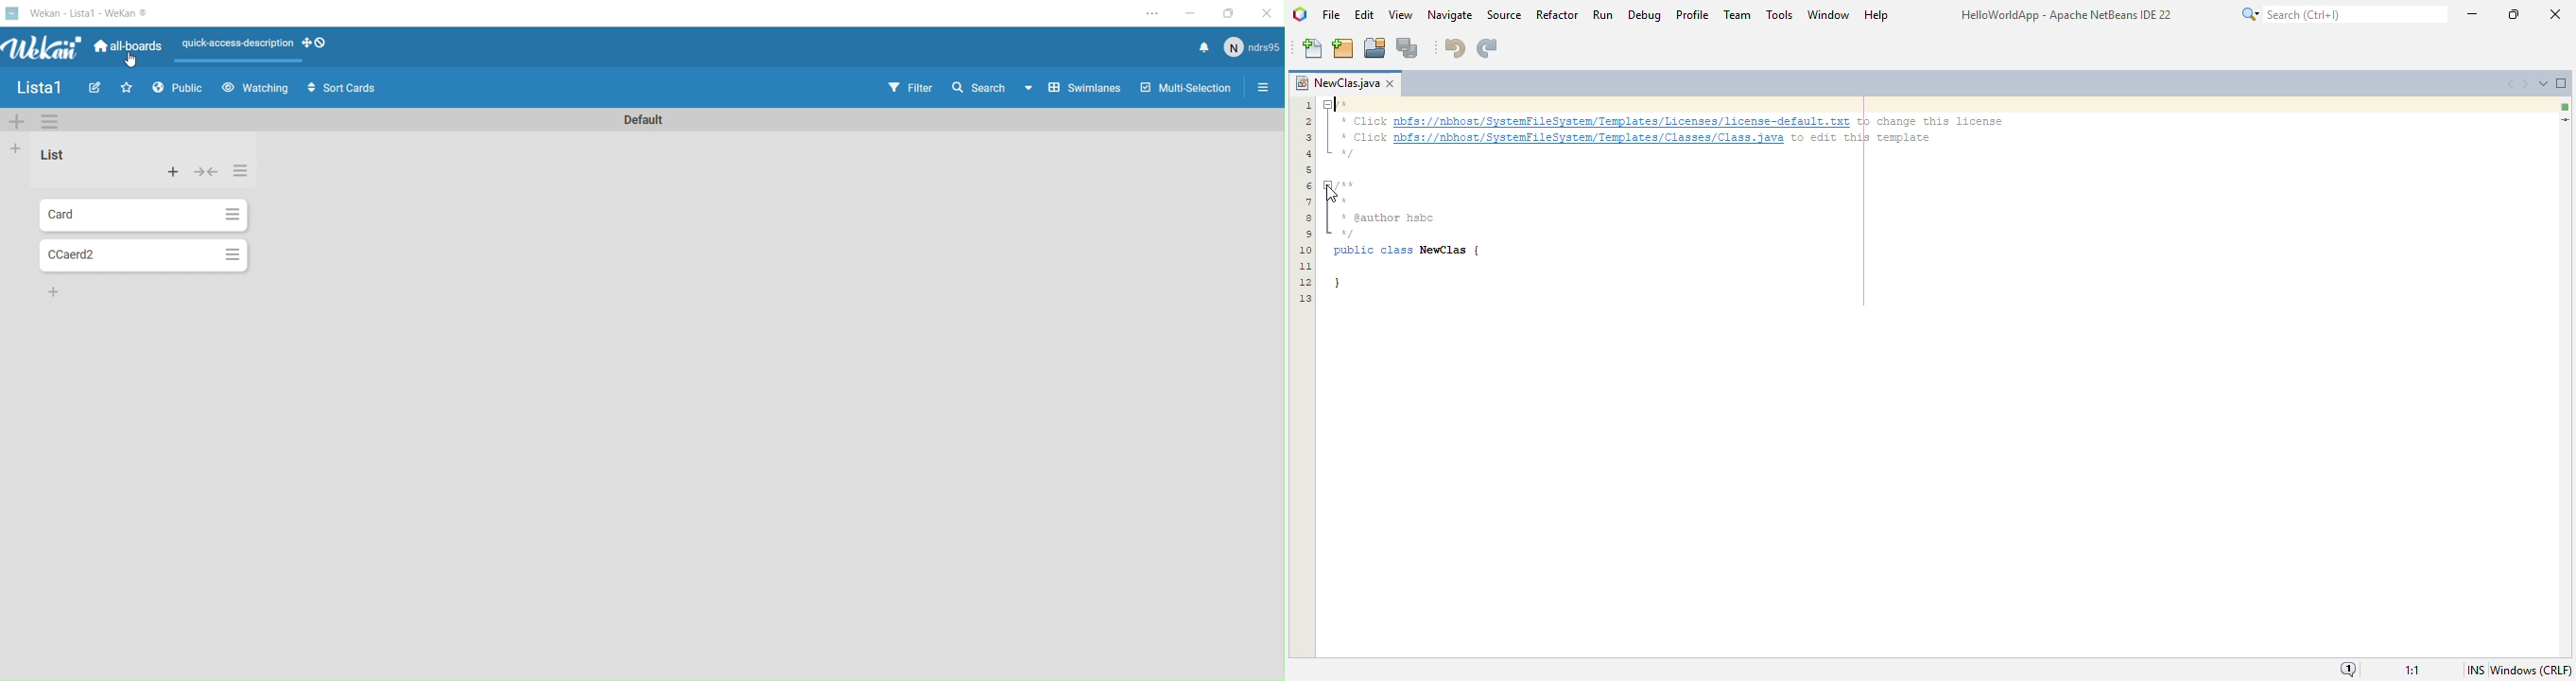 This screenshot has height=700, width=2576. Describe the element at coordinates (2472, 12) in the screenshot. I see `minimize` at that location.